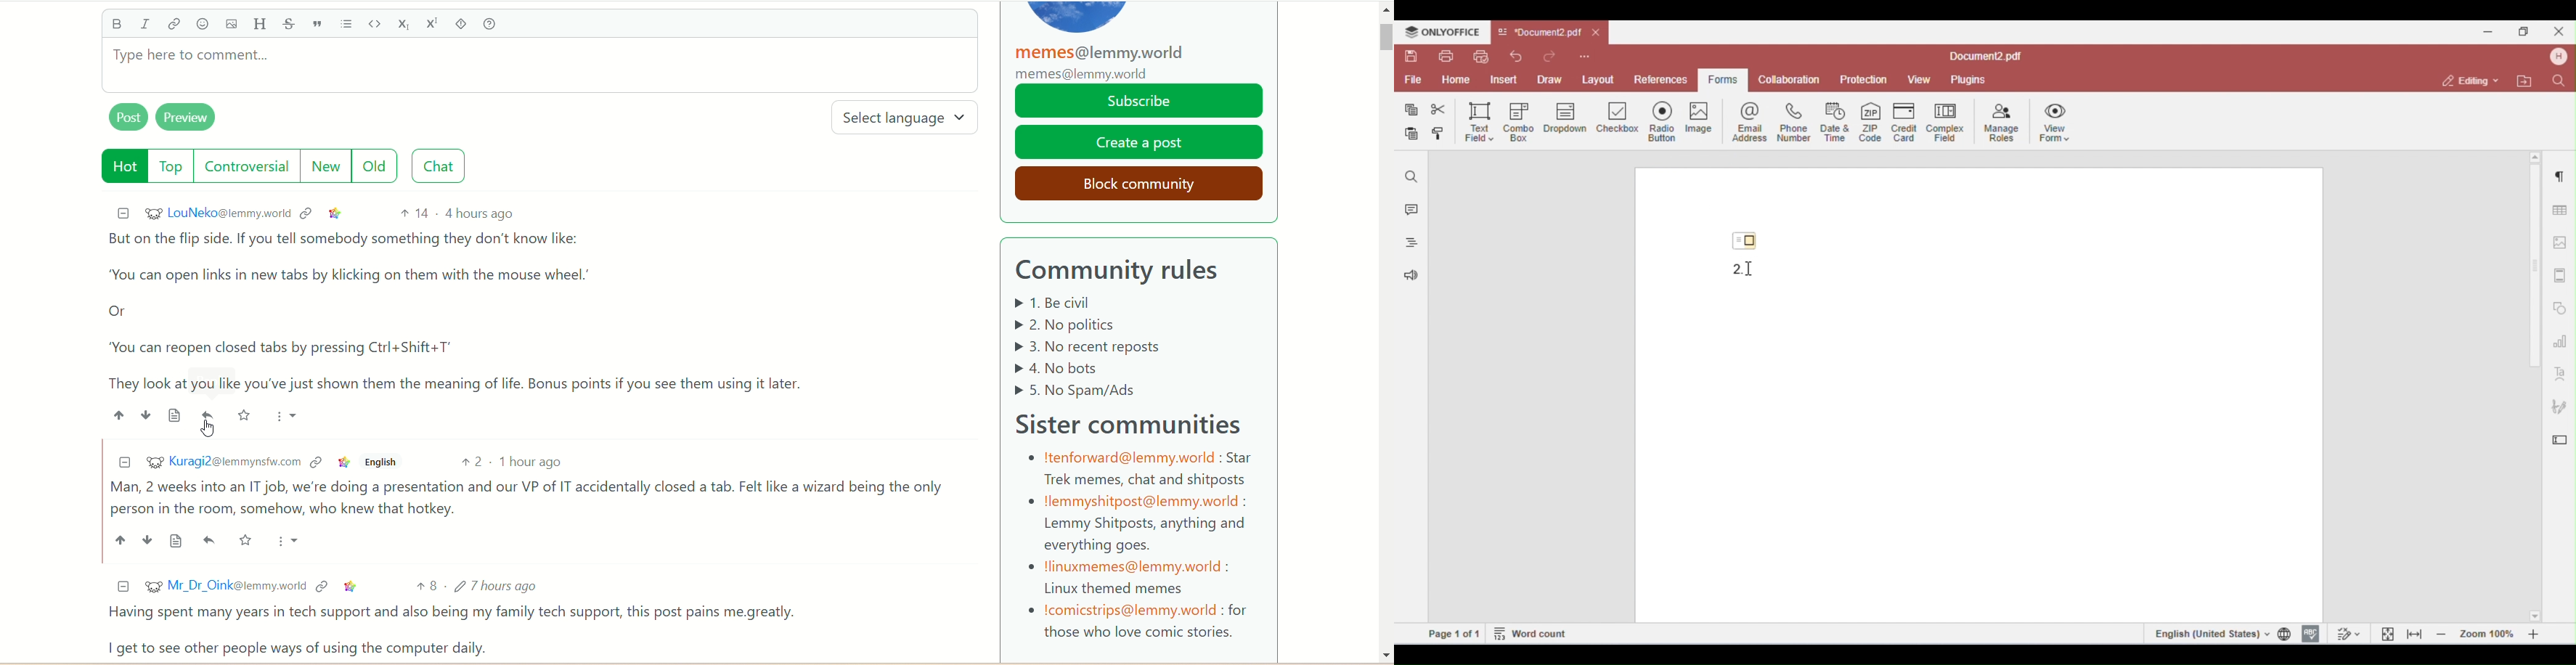  Describe the element at coordinates (1128, 272) in the screenshot. I see `community rules` at that location.